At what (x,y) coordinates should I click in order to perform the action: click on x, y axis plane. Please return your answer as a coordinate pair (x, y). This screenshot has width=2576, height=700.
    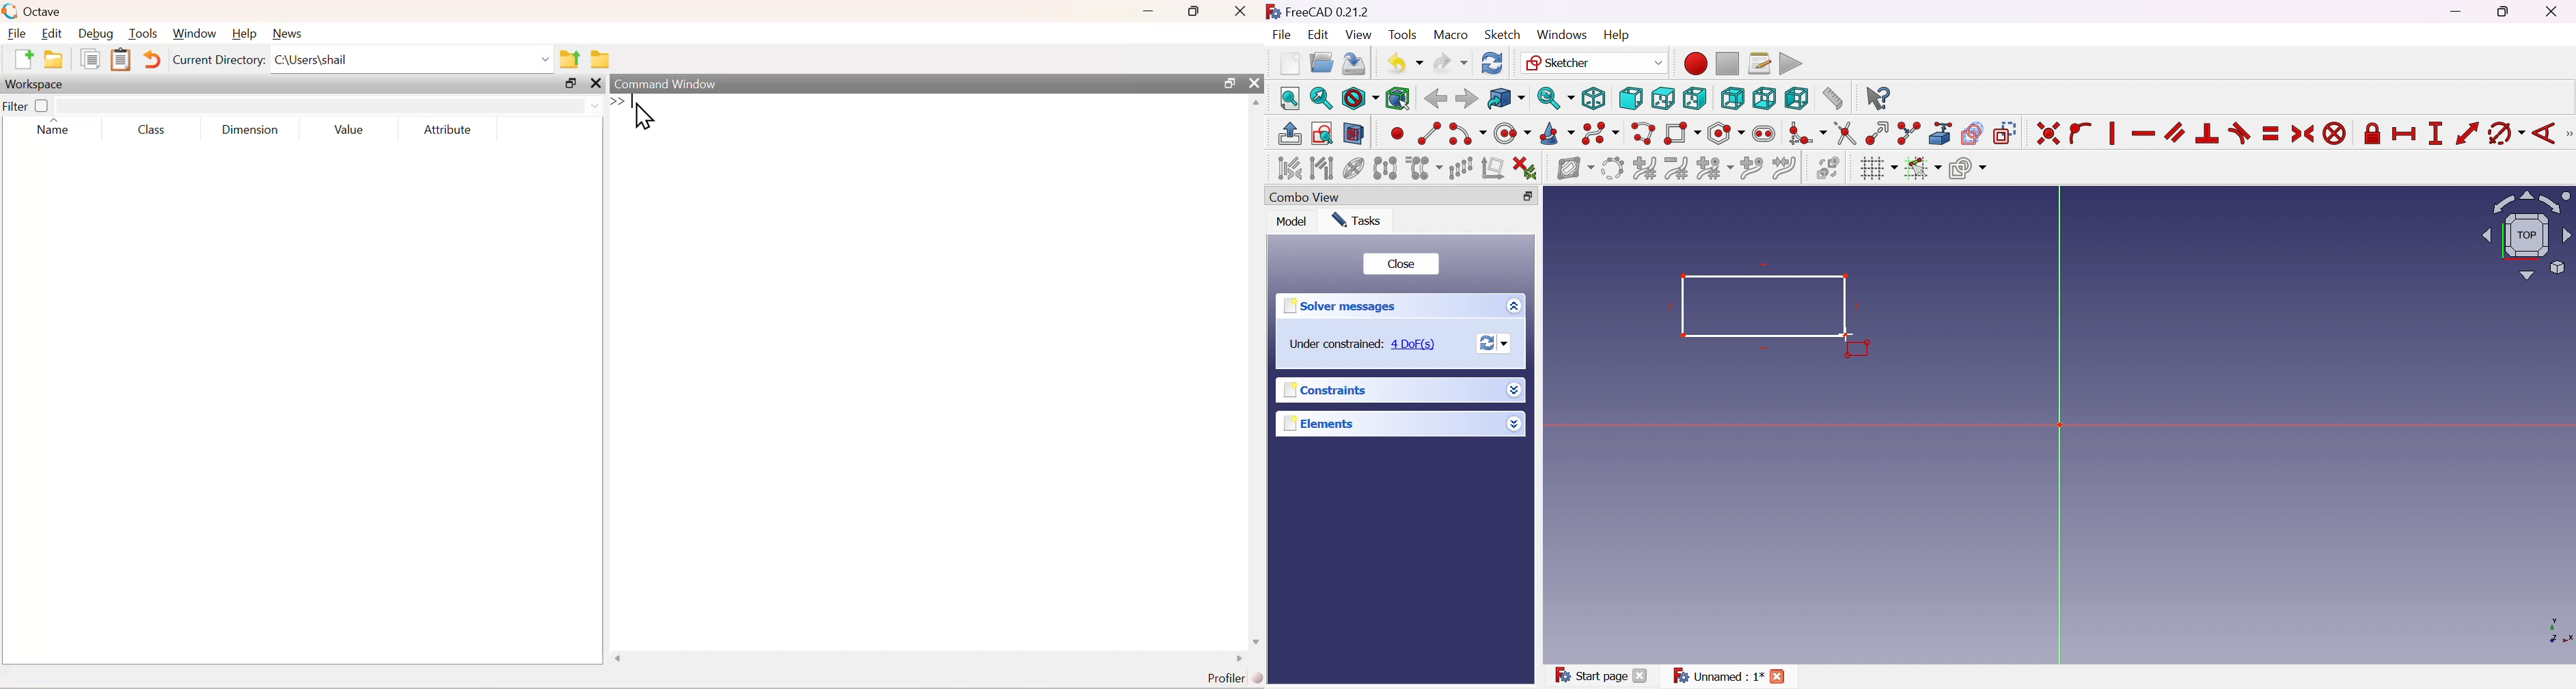
    Looking at the image, I should click on (2551, 630).